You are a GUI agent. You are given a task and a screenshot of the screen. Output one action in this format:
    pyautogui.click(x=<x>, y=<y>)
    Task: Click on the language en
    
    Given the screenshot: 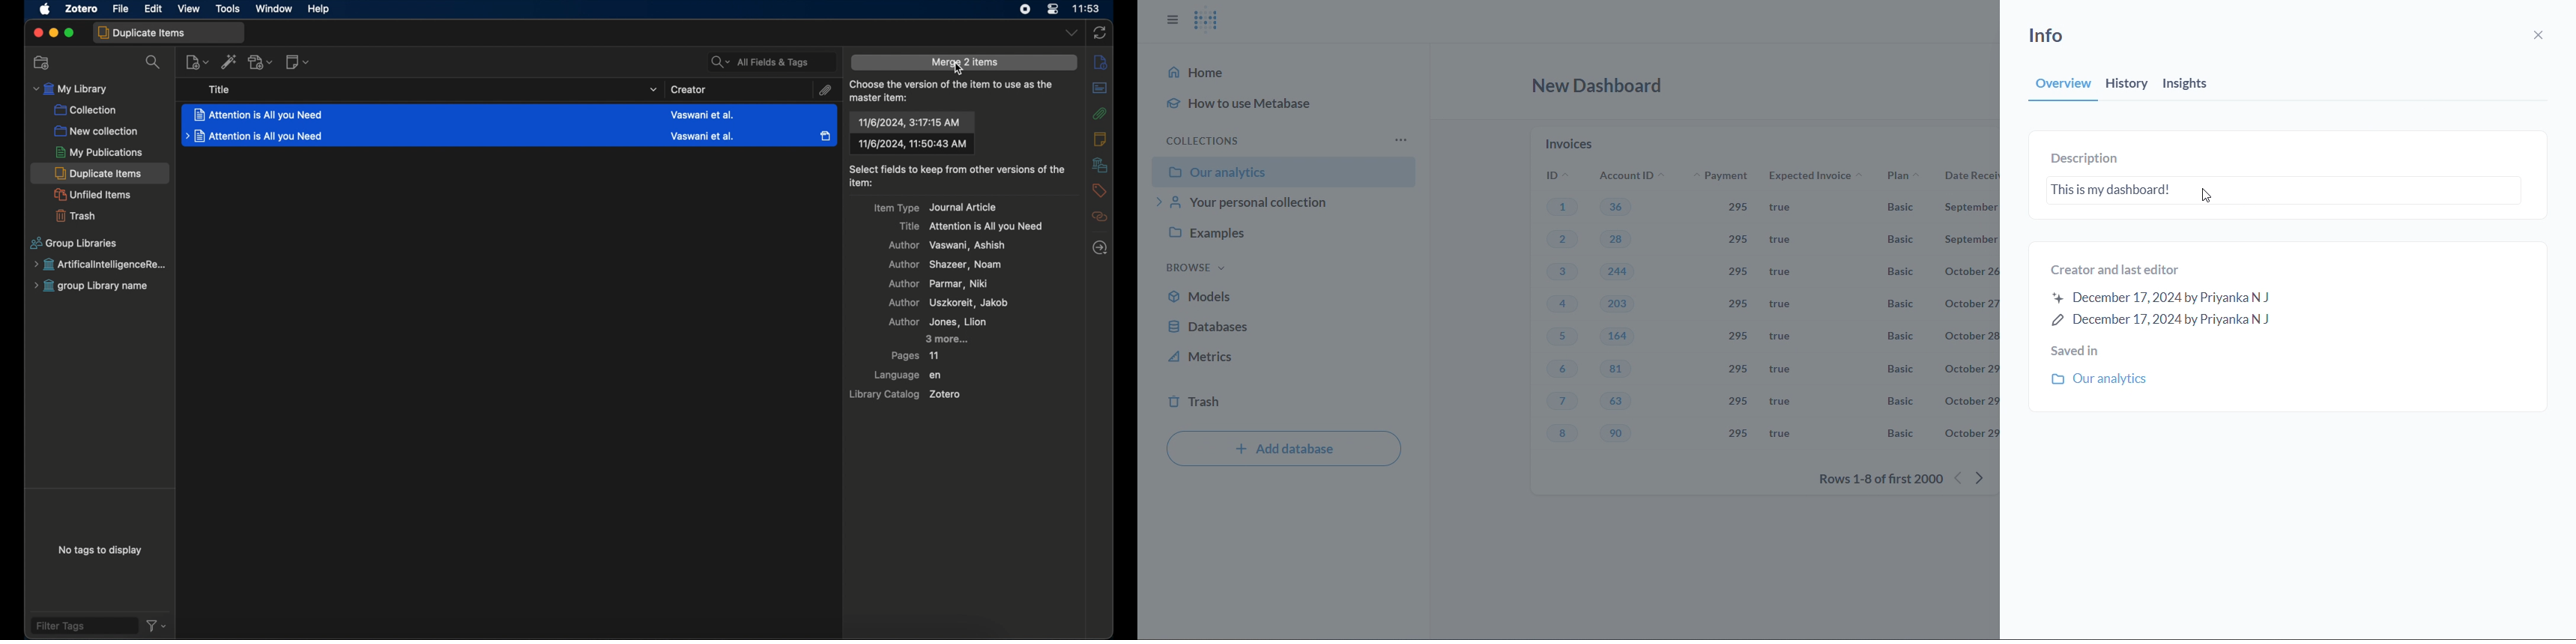 What is the action you would take?
    pyautogui.click(x=906, y=375)
    